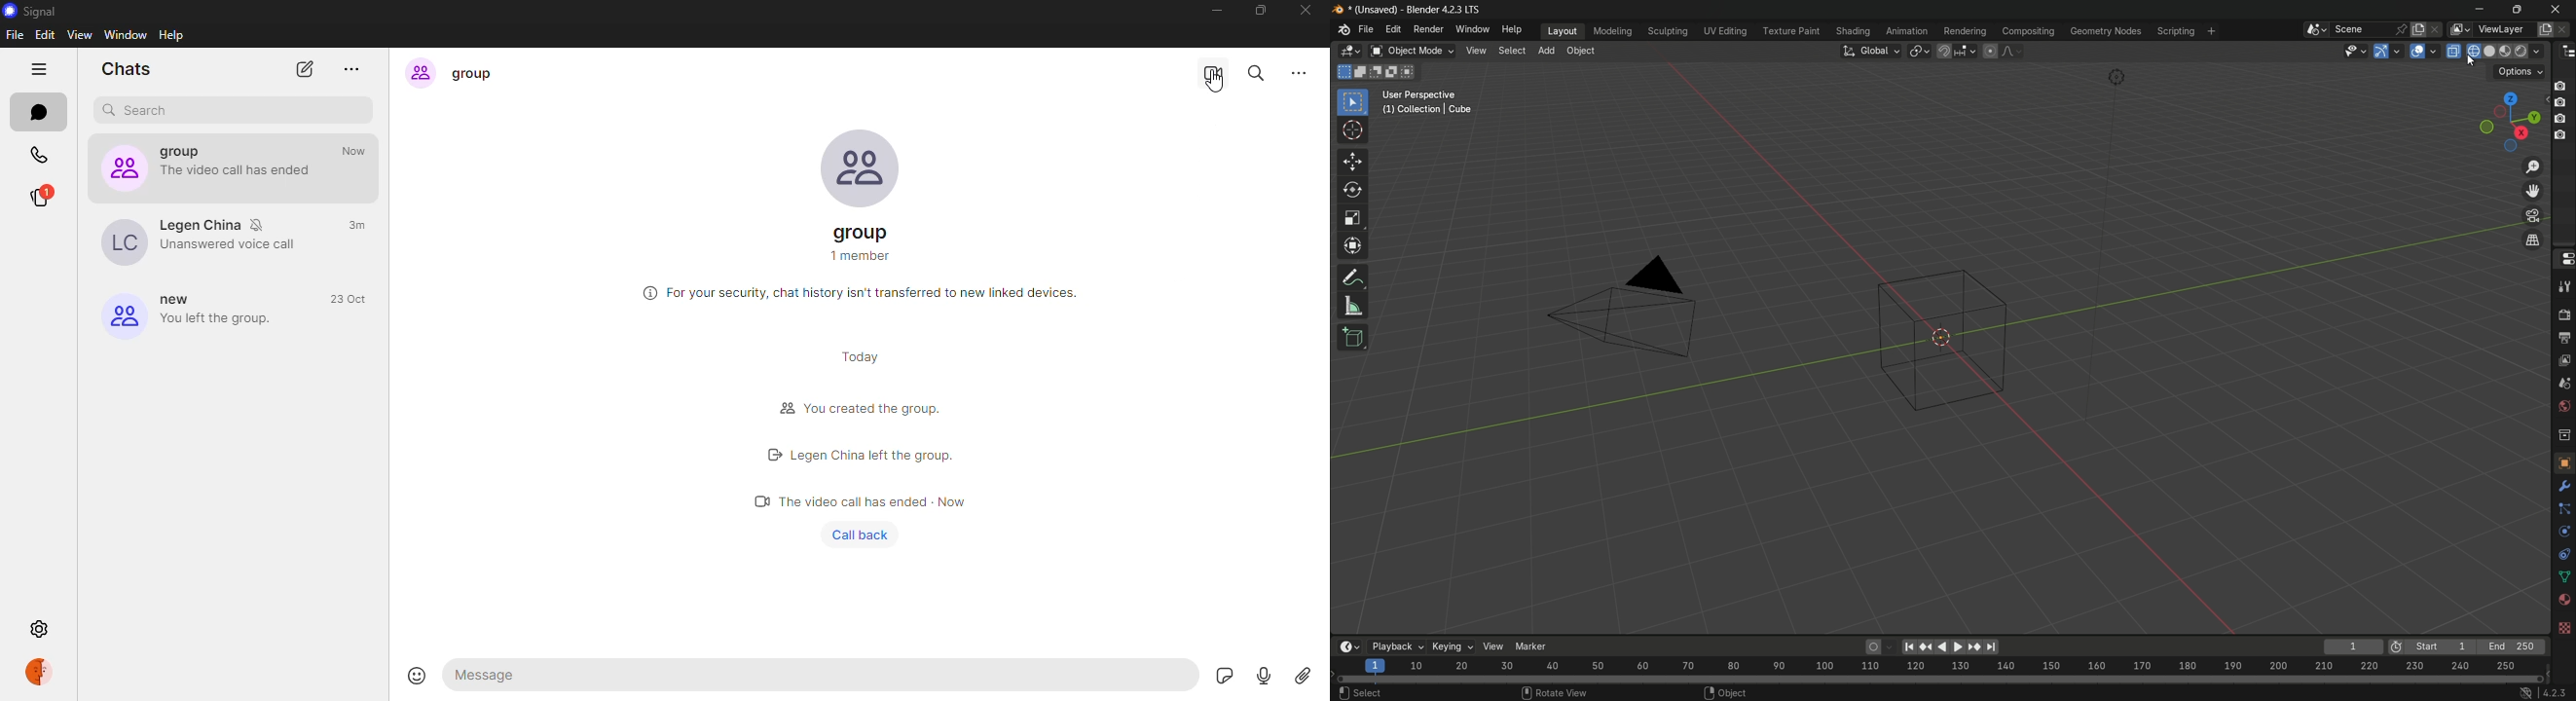  Describe the element at coordinates (874, 408) in the screenshot. I see `You created the group.` at that location.